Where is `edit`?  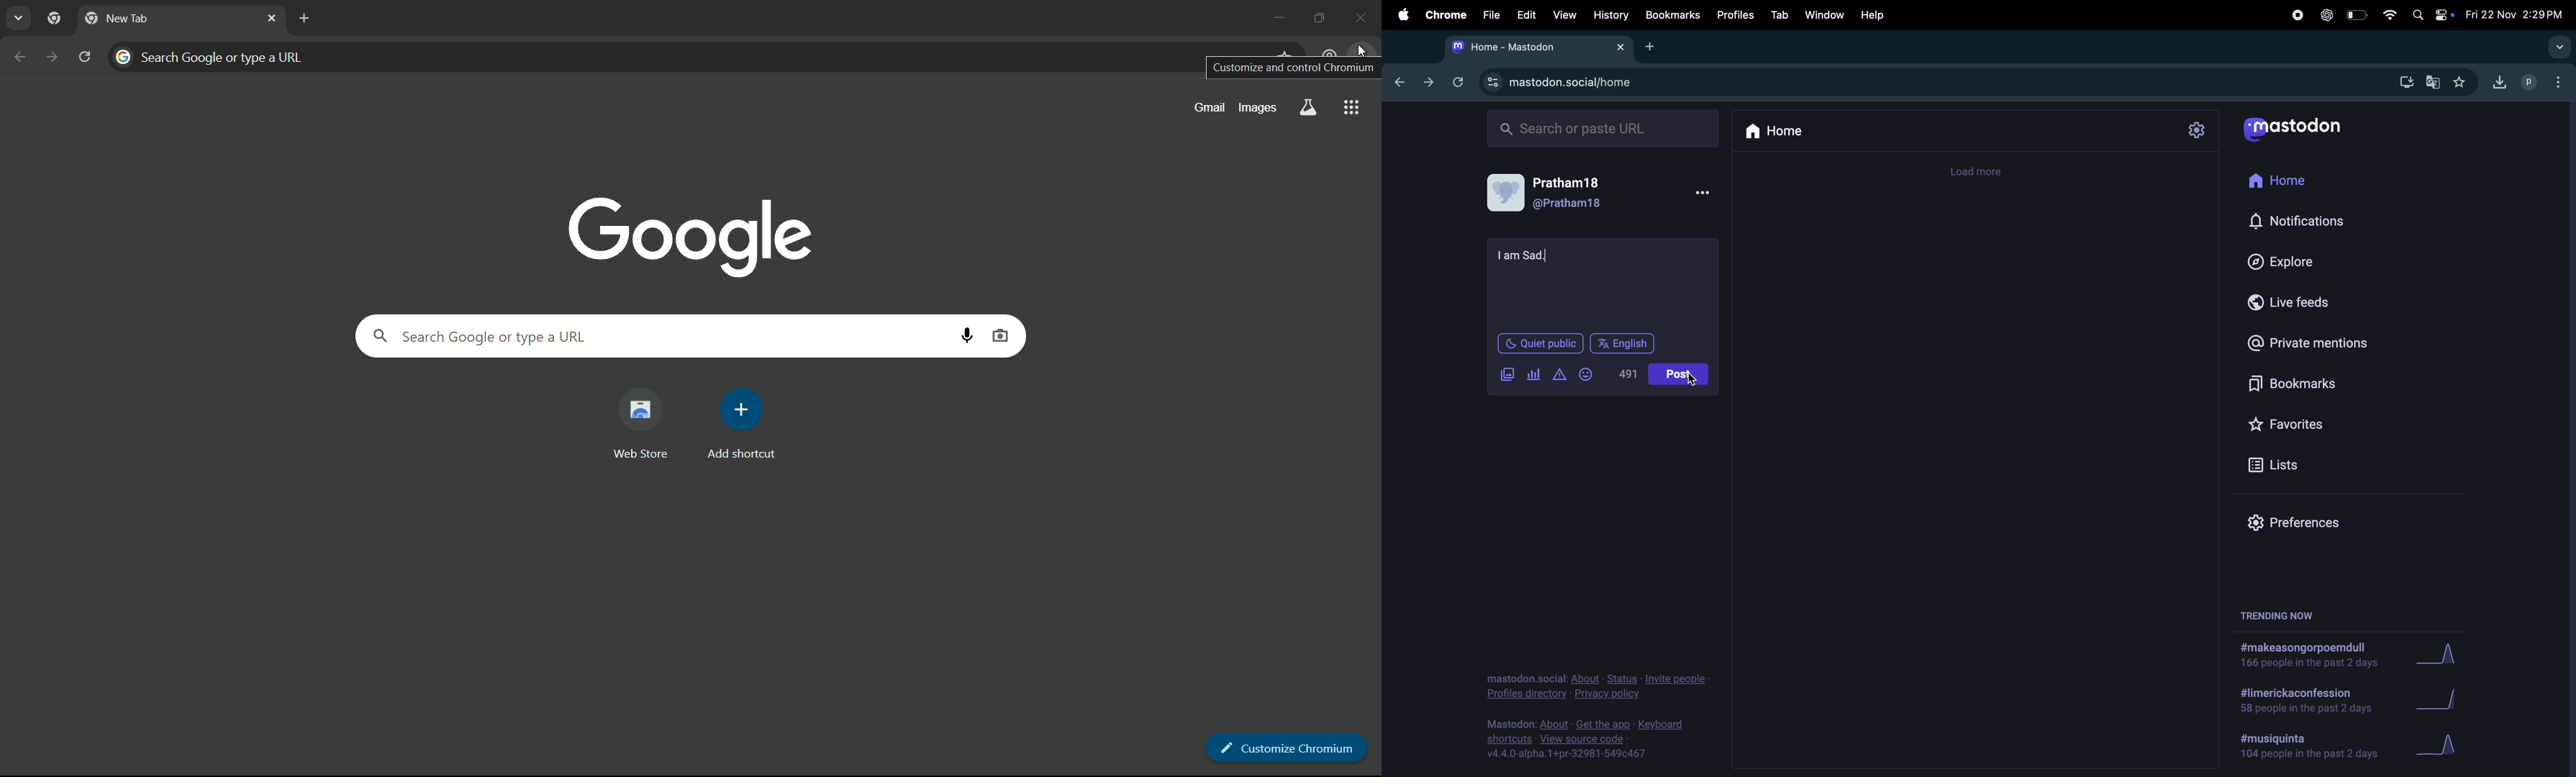 edit is located at coordinates (1526, 15).